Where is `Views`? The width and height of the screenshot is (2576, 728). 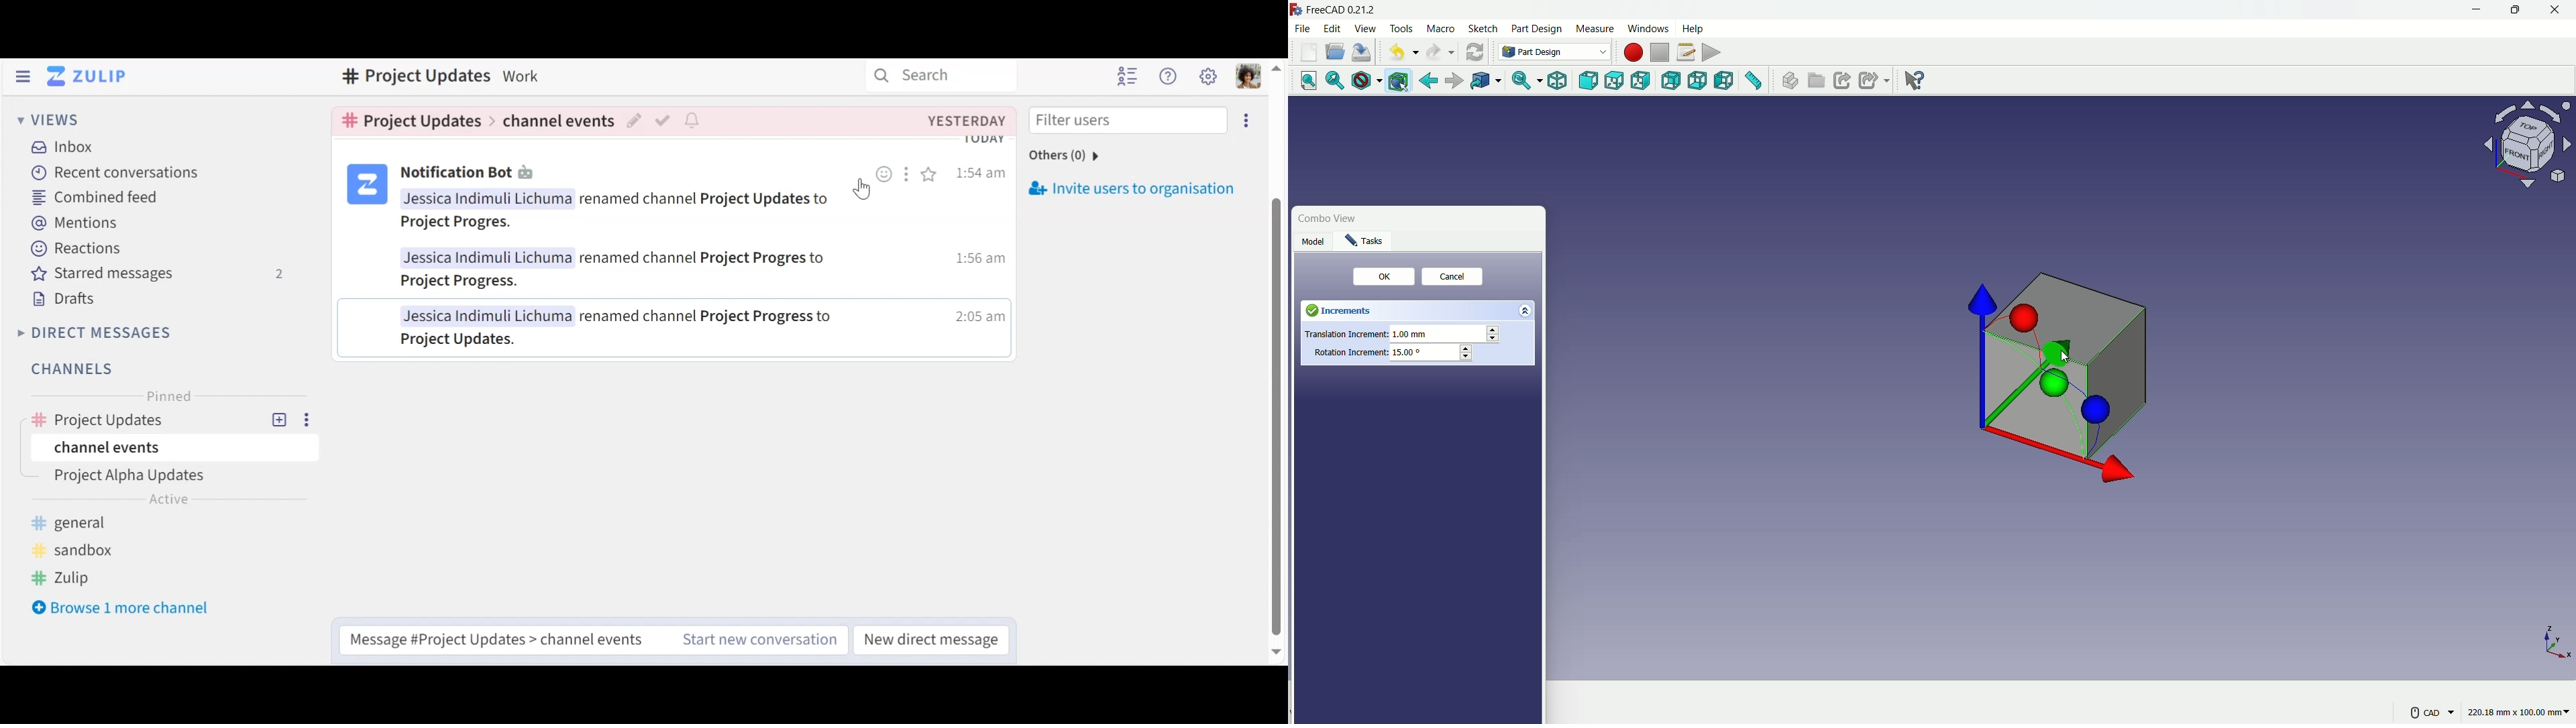 Views is located at coordinates (51, 122).